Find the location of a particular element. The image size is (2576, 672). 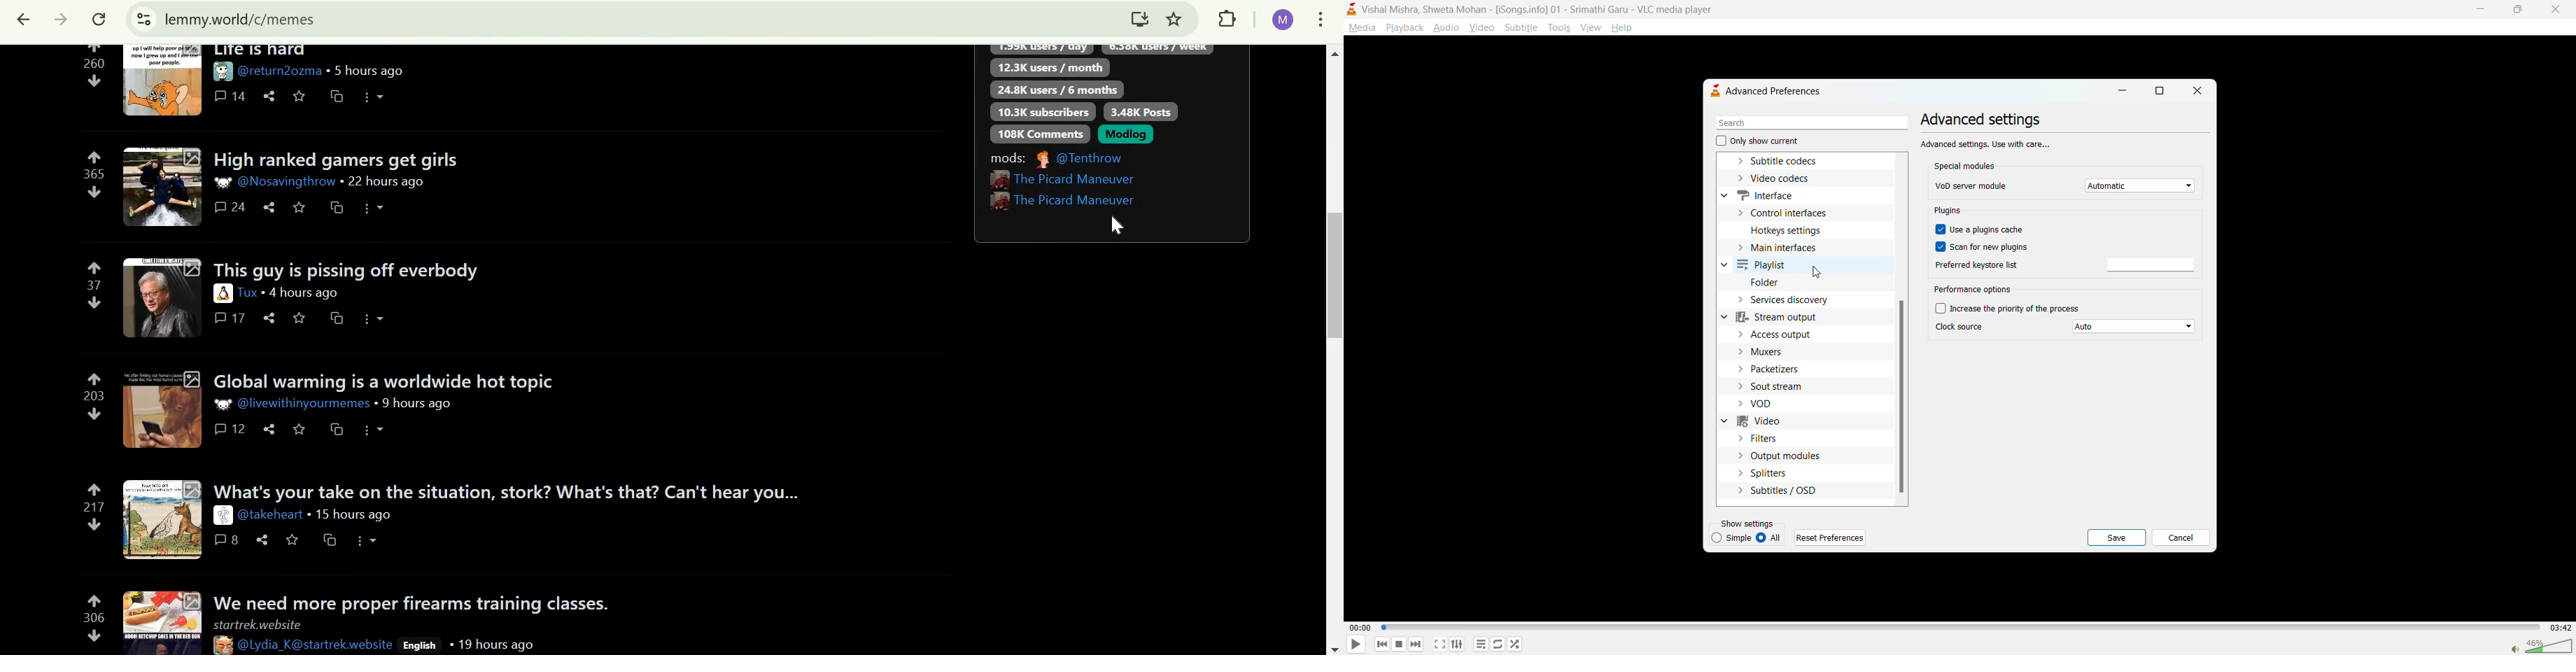

lemmy.world/c/memes is located at coordinates (242, 19).